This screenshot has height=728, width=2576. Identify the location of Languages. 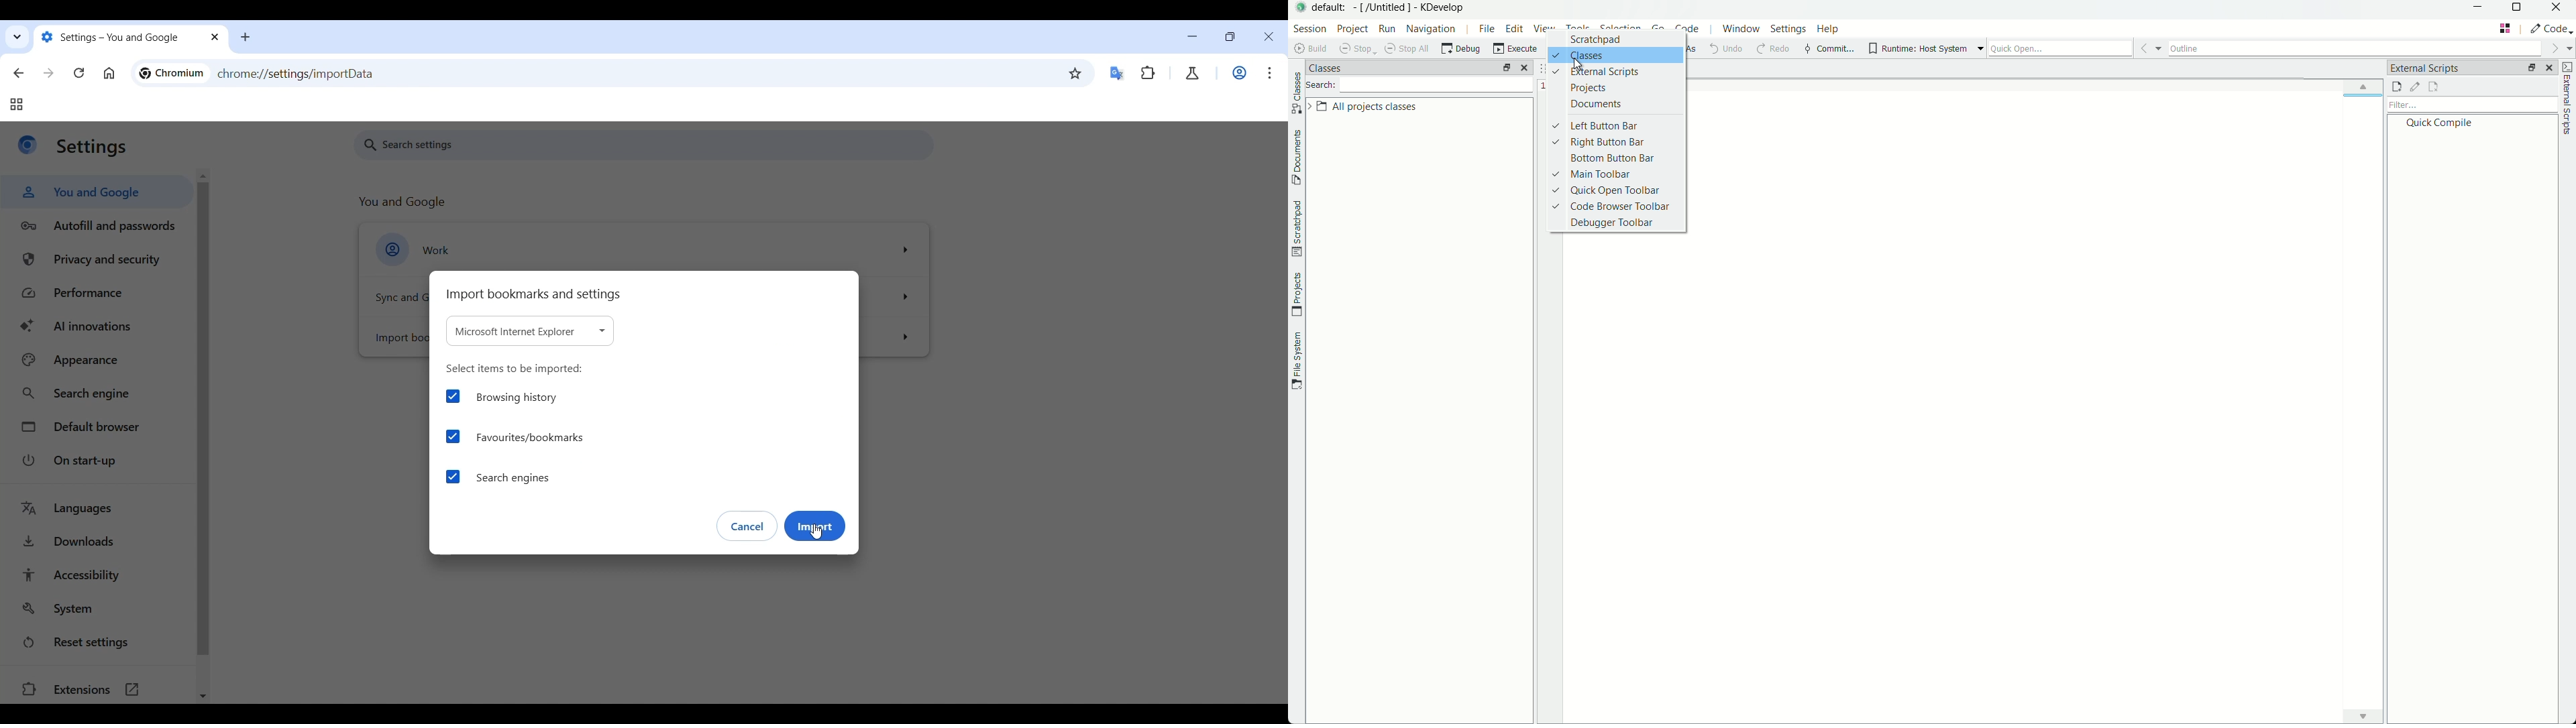
(97, 509).